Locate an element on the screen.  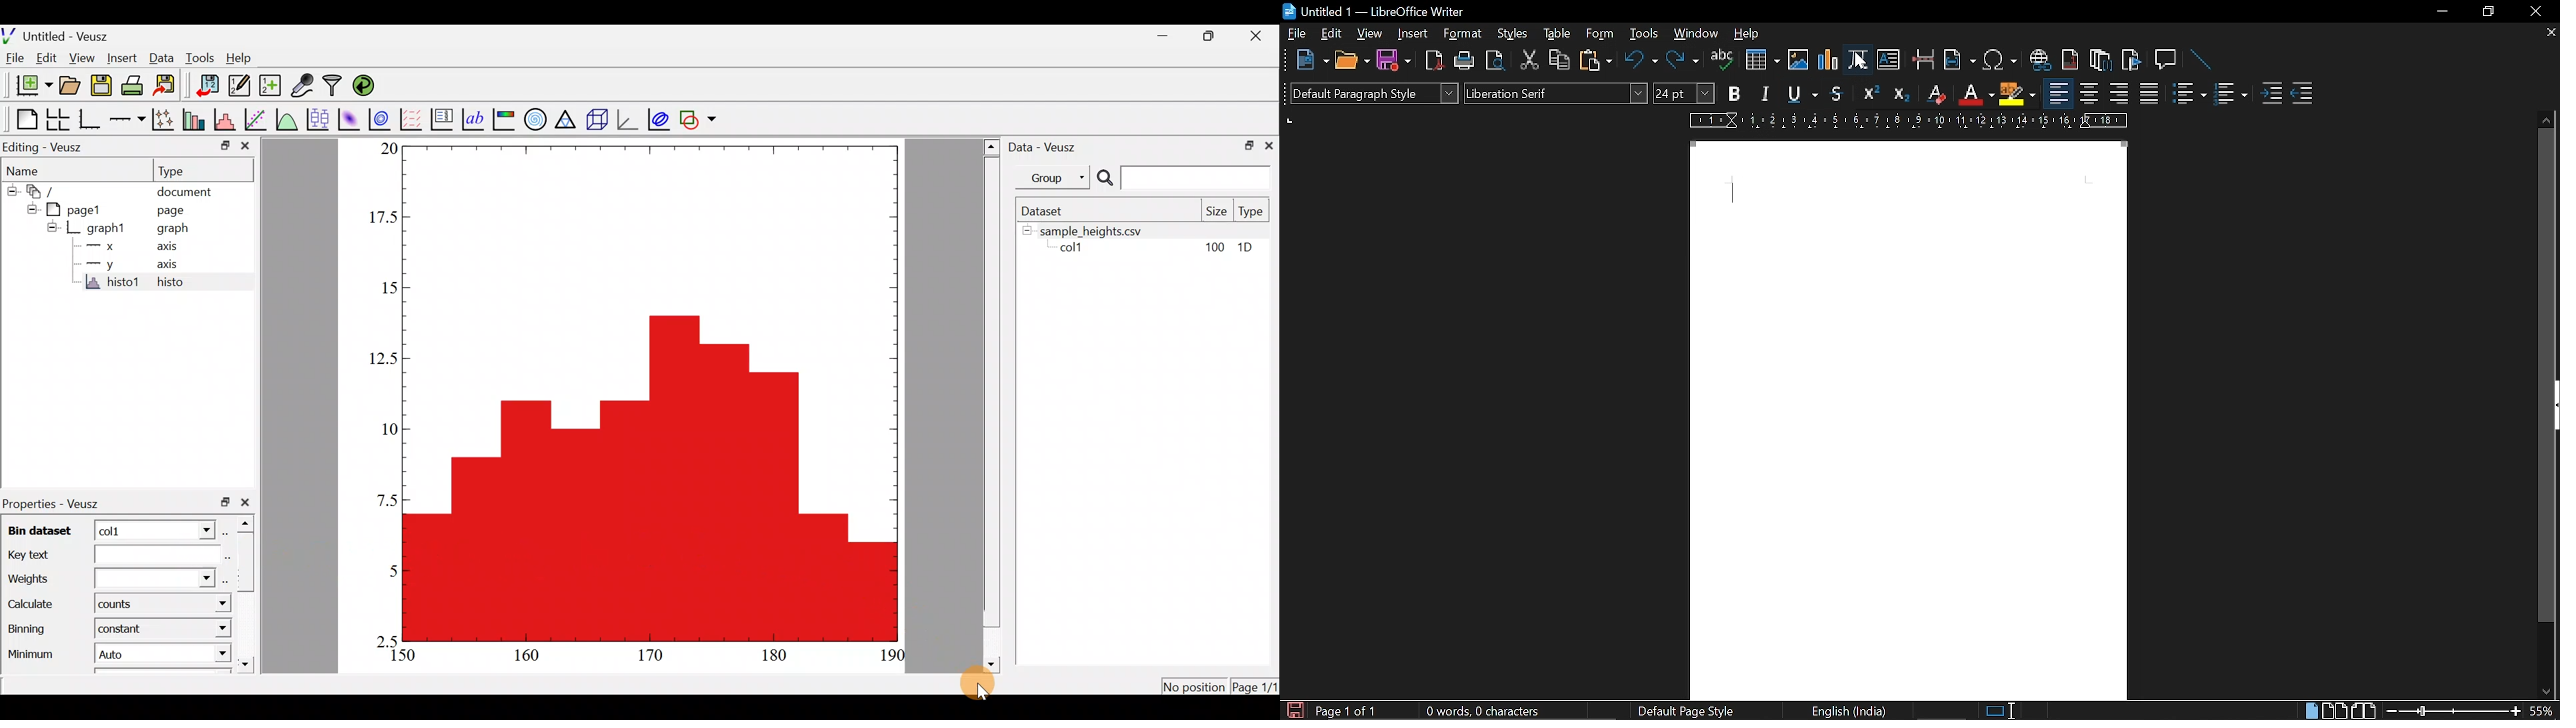
move up is located at coordinates (2547, 118).